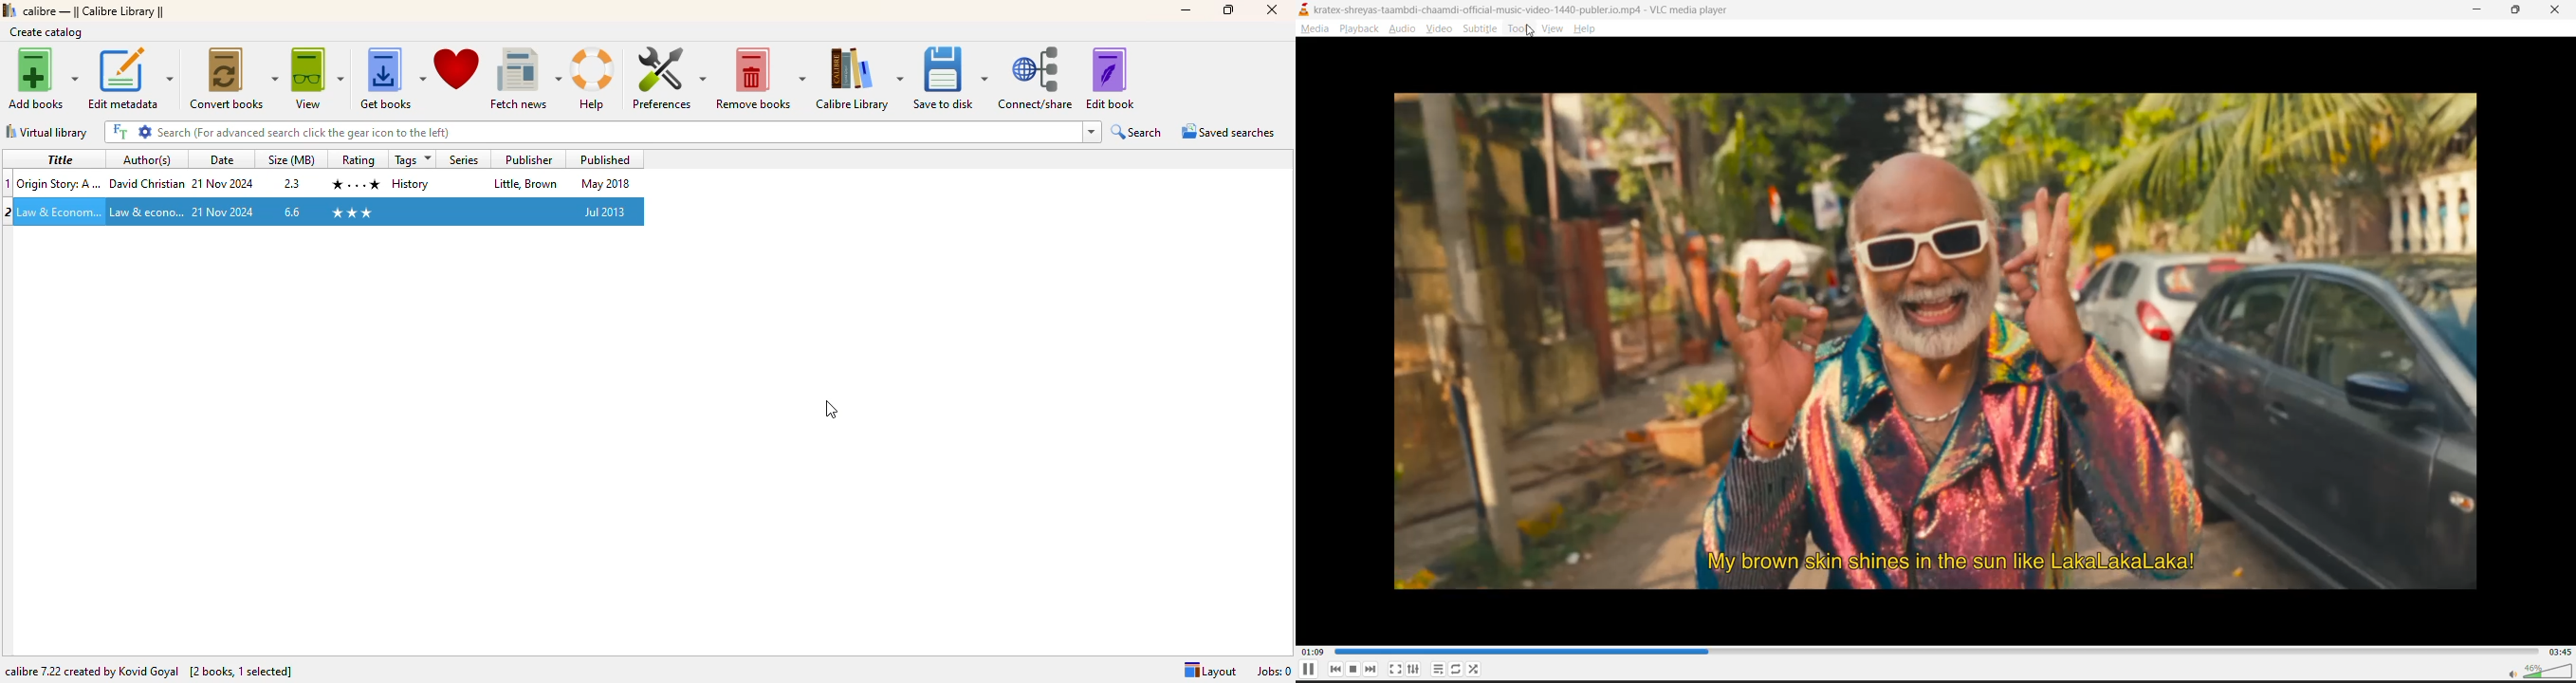 This screenshot has width=2576, height=700. What do you see at coordinates (146, 181) in the screenshot?
I see `Author` at bounding box center [146, 181].